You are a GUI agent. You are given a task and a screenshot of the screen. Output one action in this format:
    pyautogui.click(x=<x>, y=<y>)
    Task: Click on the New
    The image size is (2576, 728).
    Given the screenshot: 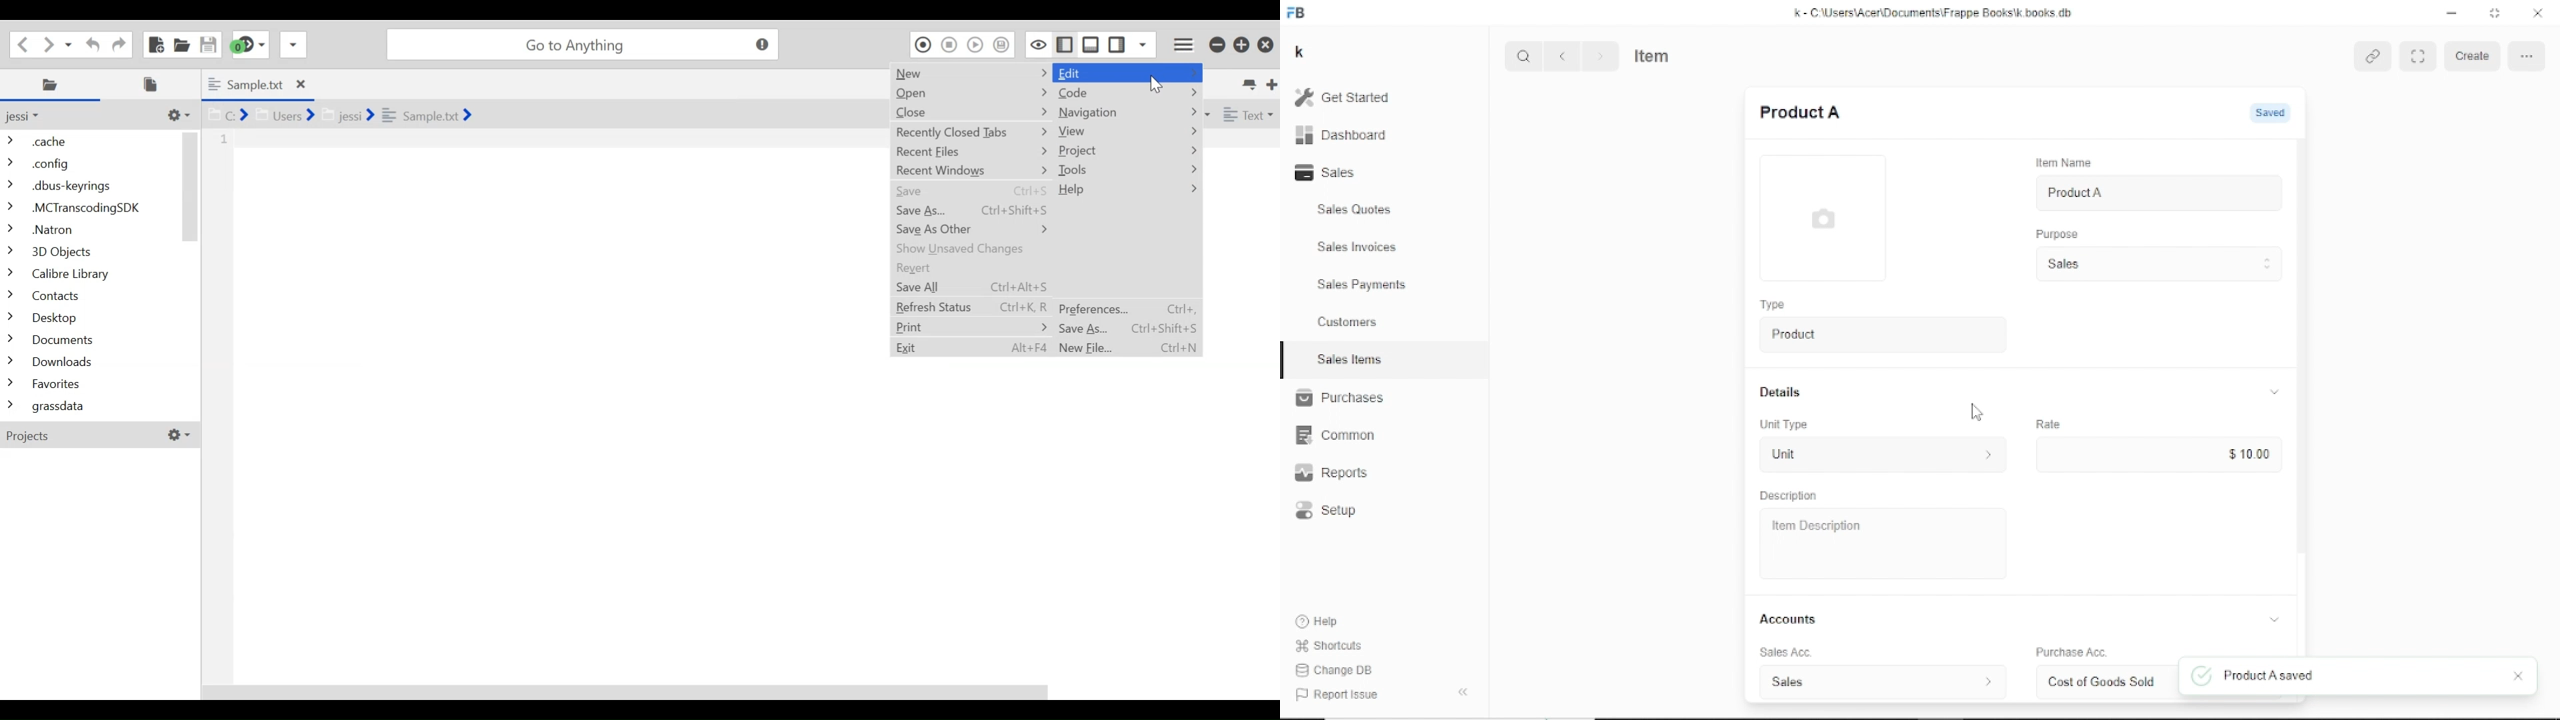 What is the action you would take?
    pyautogui.click(x=971, y=72)
    